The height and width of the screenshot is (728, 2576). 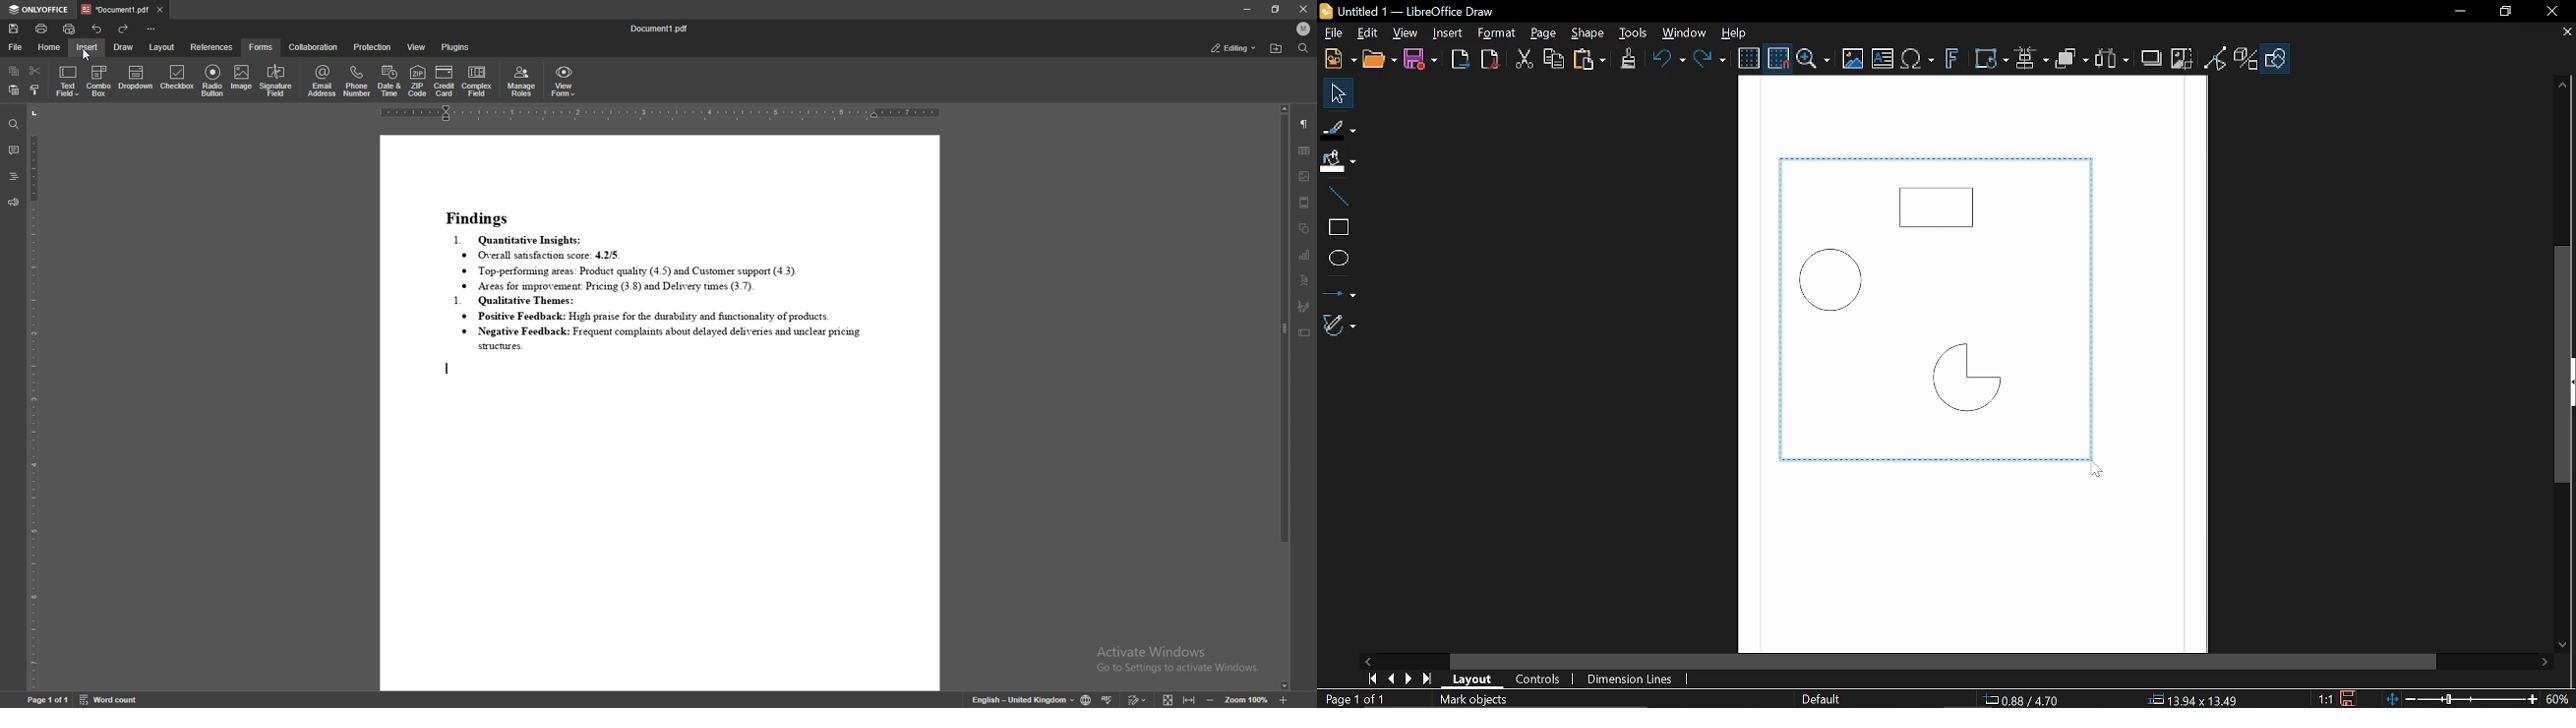 What do you see at coordinates (2181, 59) in the screenshot?
I see `Crop` at bounding box center [2181, 59].